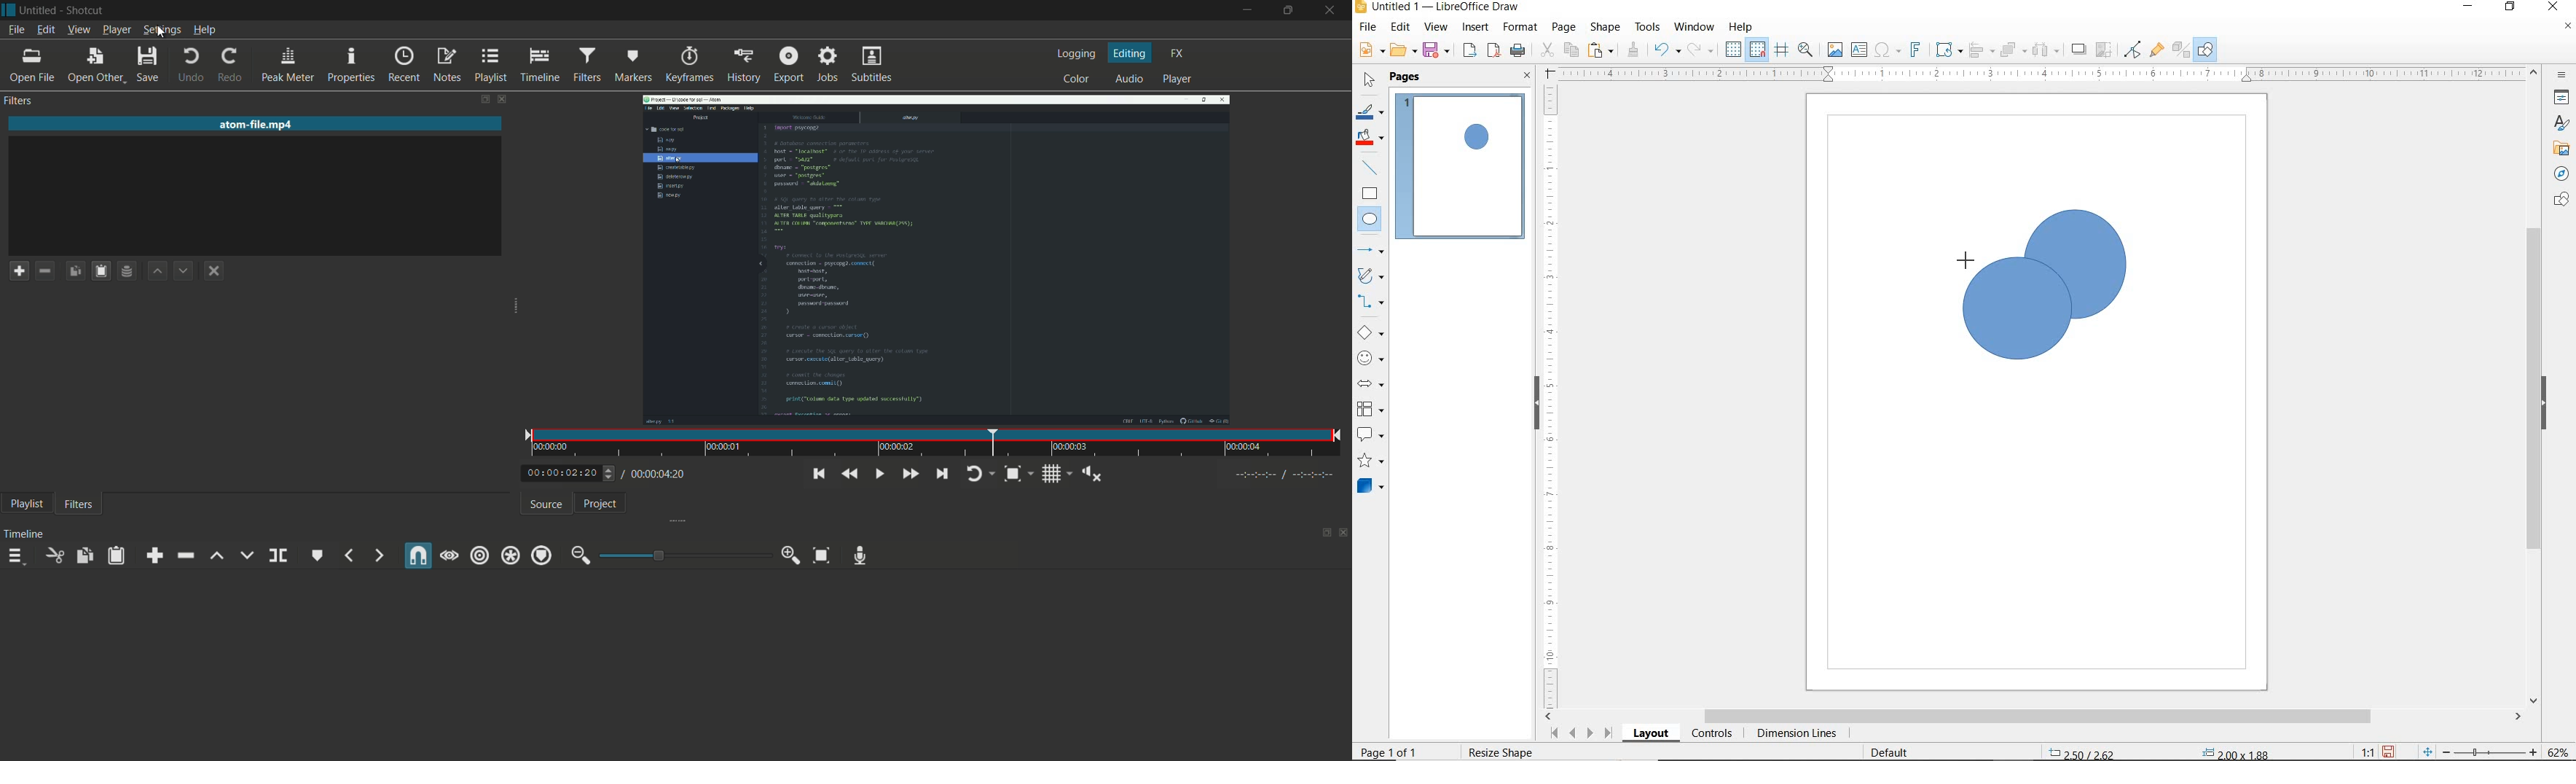 This screenshot has width=2576, height=784. I want to click on CALLOUT SHAPES, so click(1370, 435).